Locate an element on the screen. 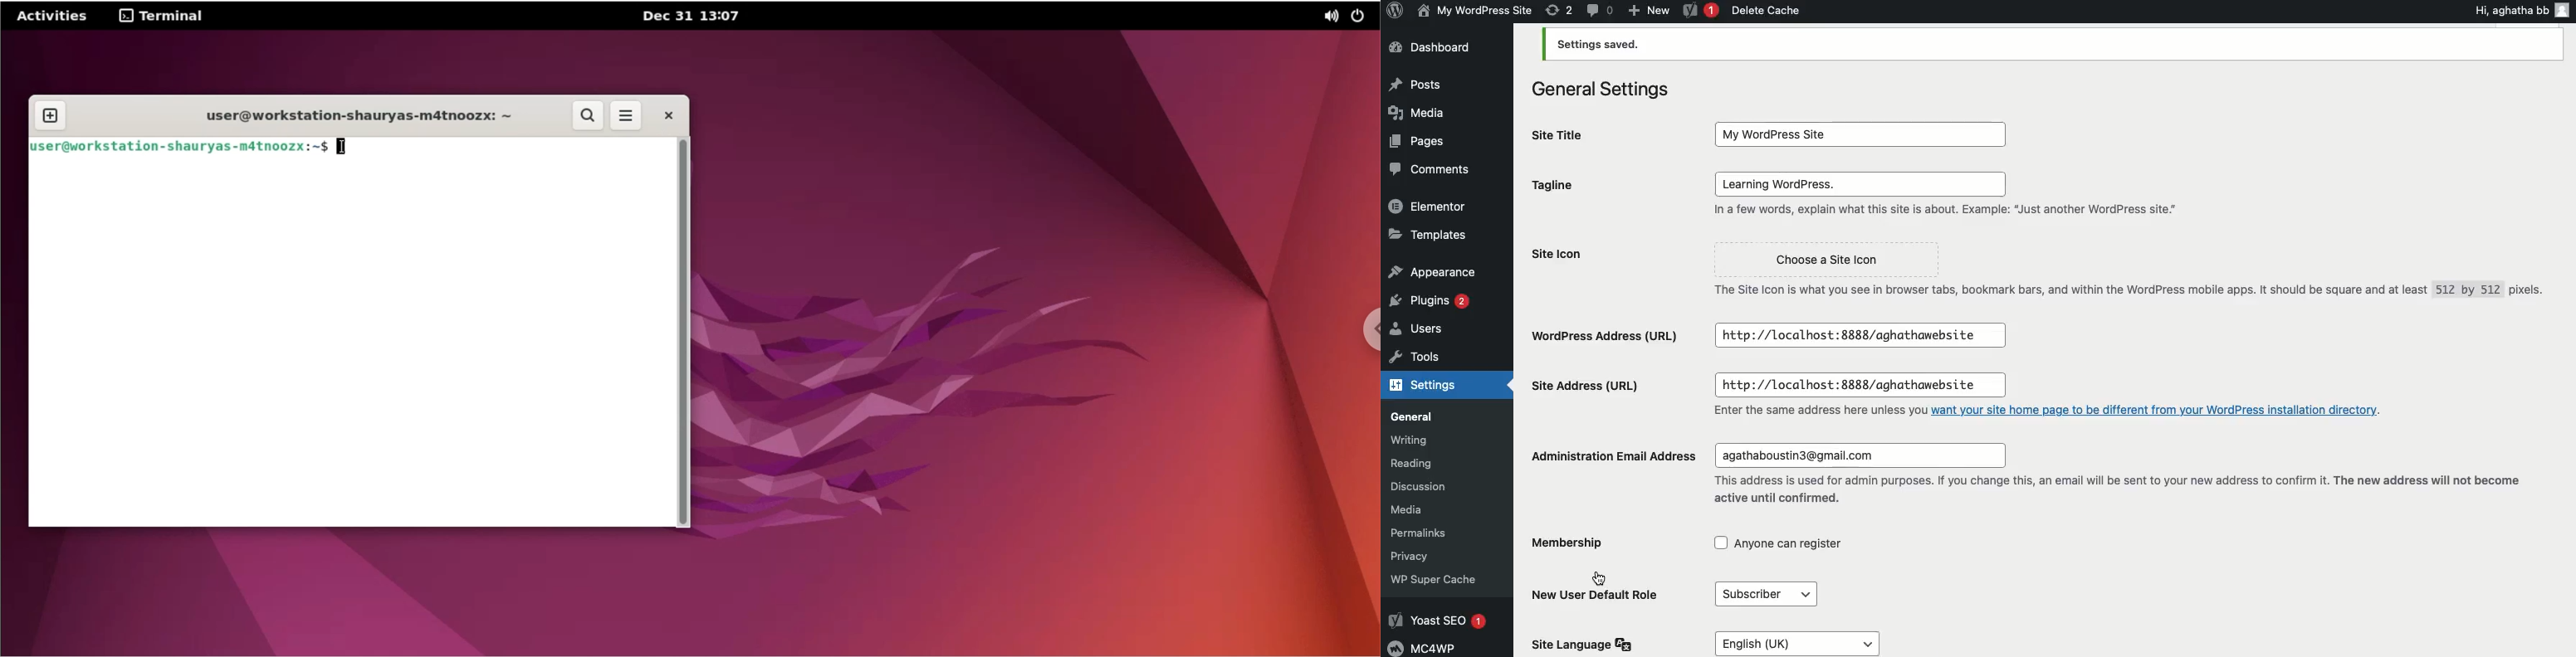 The height and width of the screenshot is (672, 2576). Yoast SEO 1 is located at coordinates (1443, 619).